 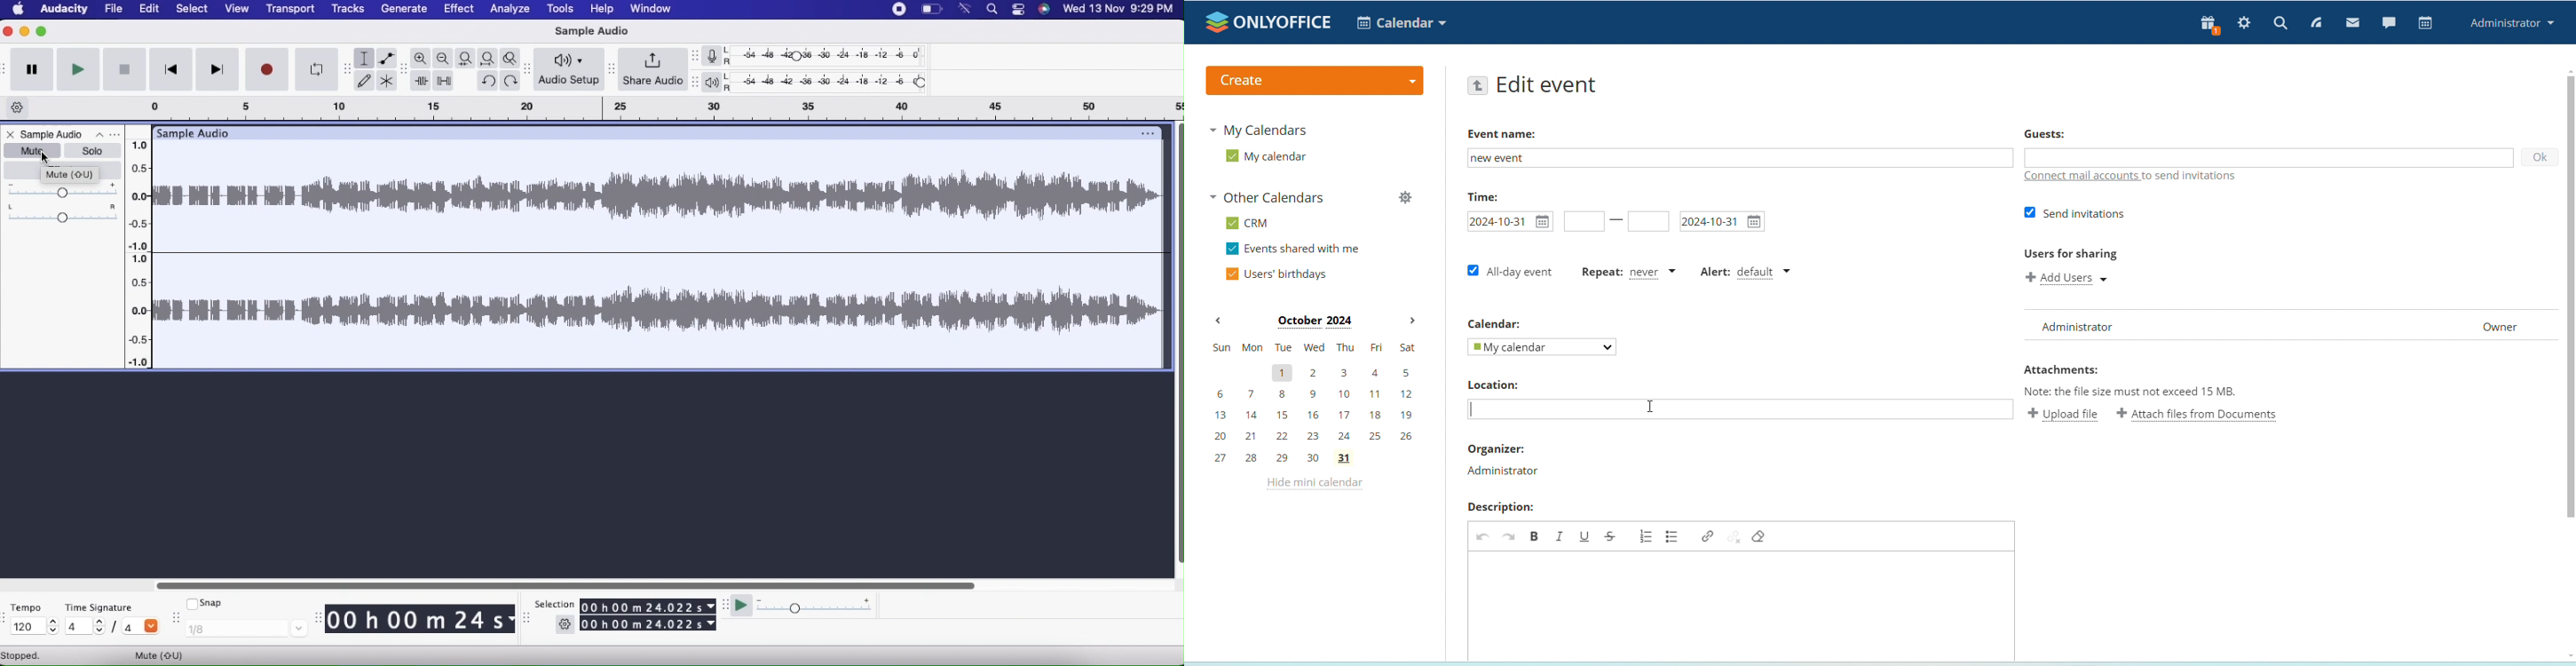 What do you see at coordinates (2045, 133) in the screenshot?
I see `Guests` at bounding box center [2045, 133].